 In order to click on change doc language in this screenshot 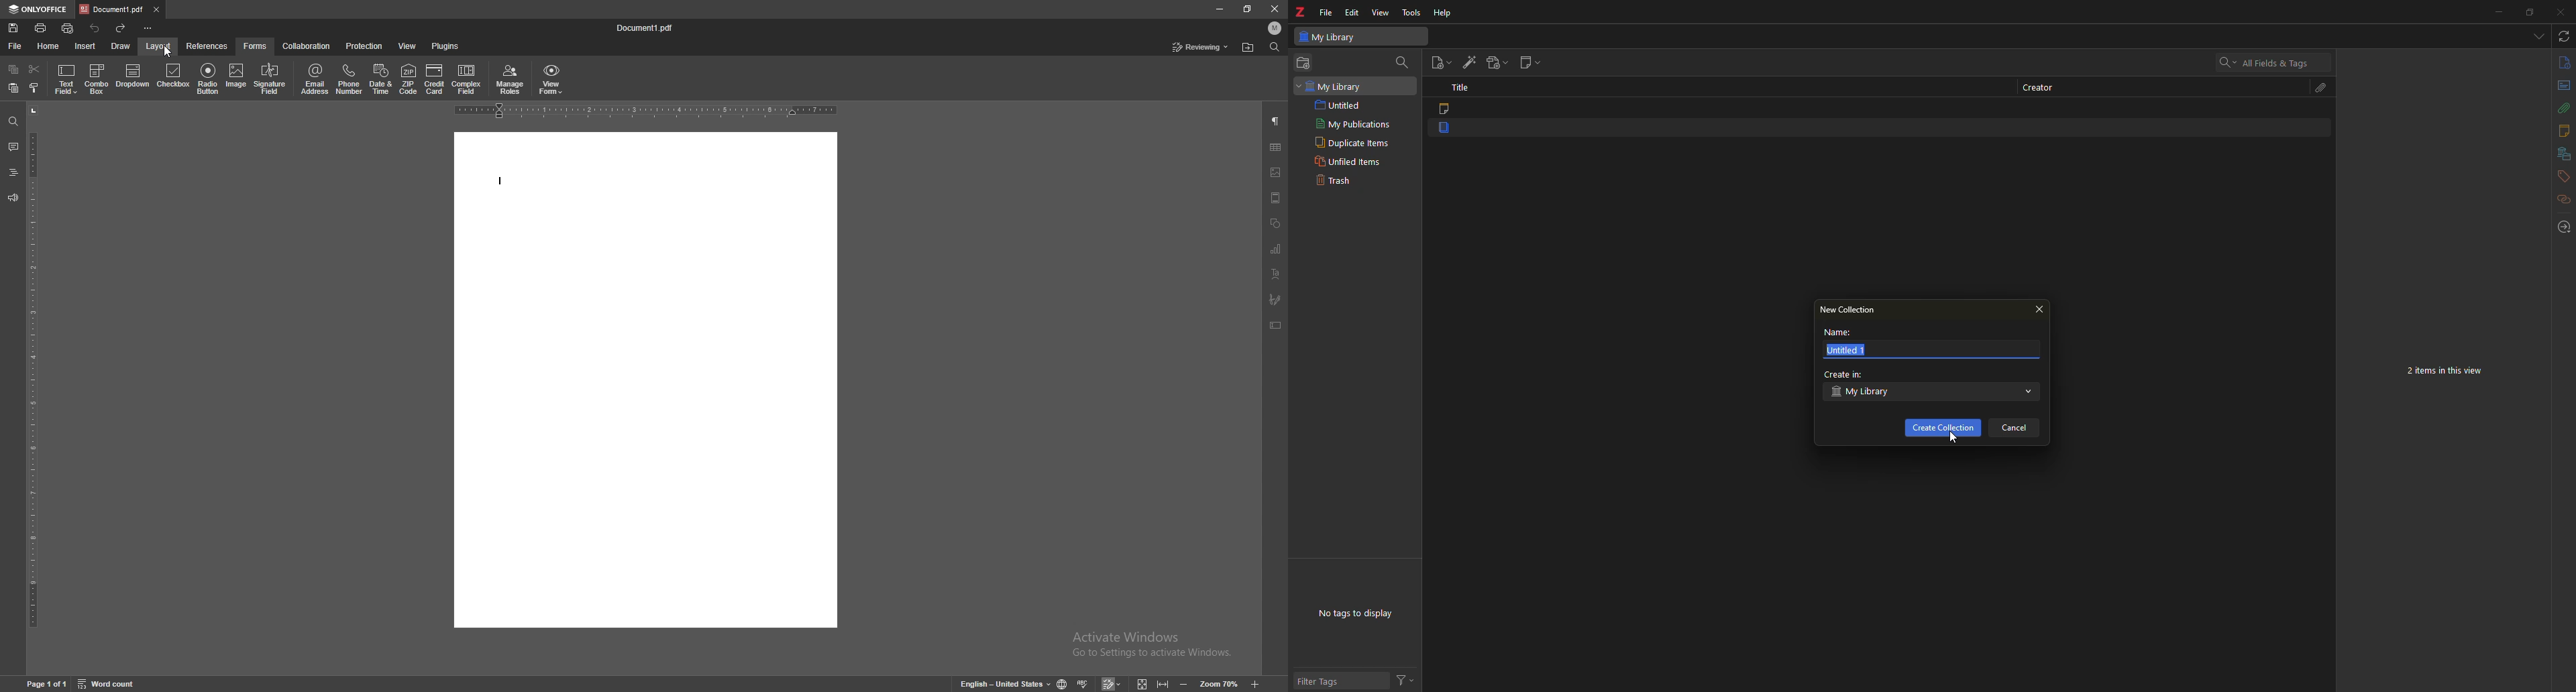, I will do `click(1063, 684)`.